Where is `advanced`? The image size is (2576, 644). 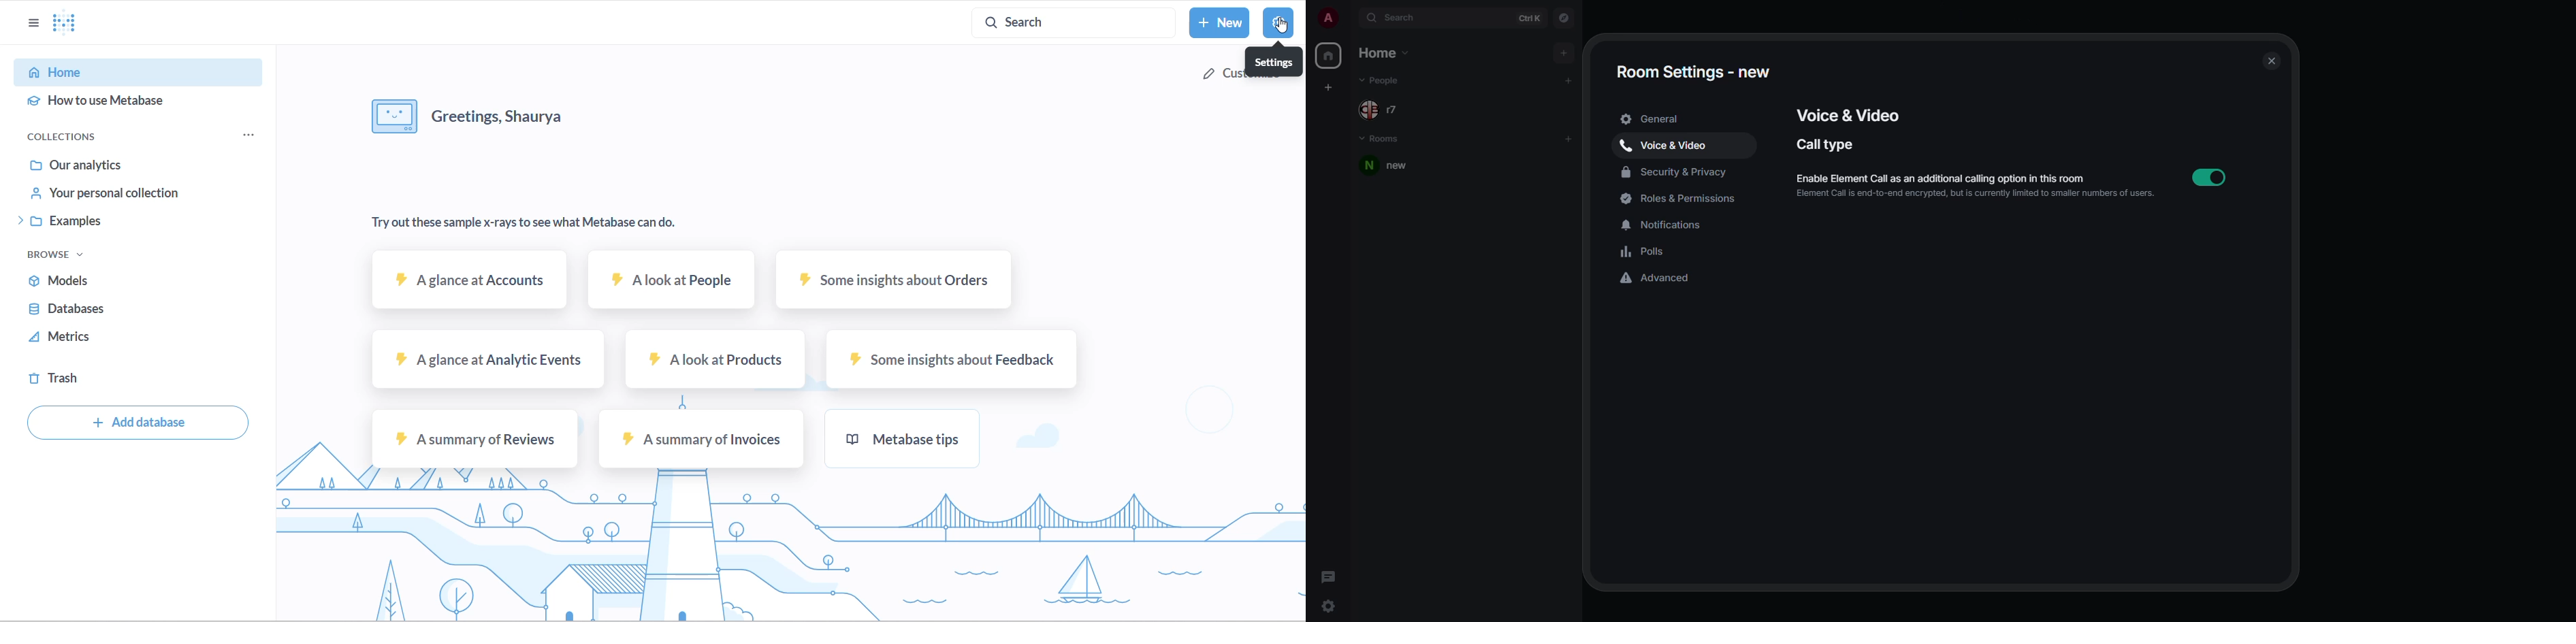
advanced is located at coordinates (1656, 279).